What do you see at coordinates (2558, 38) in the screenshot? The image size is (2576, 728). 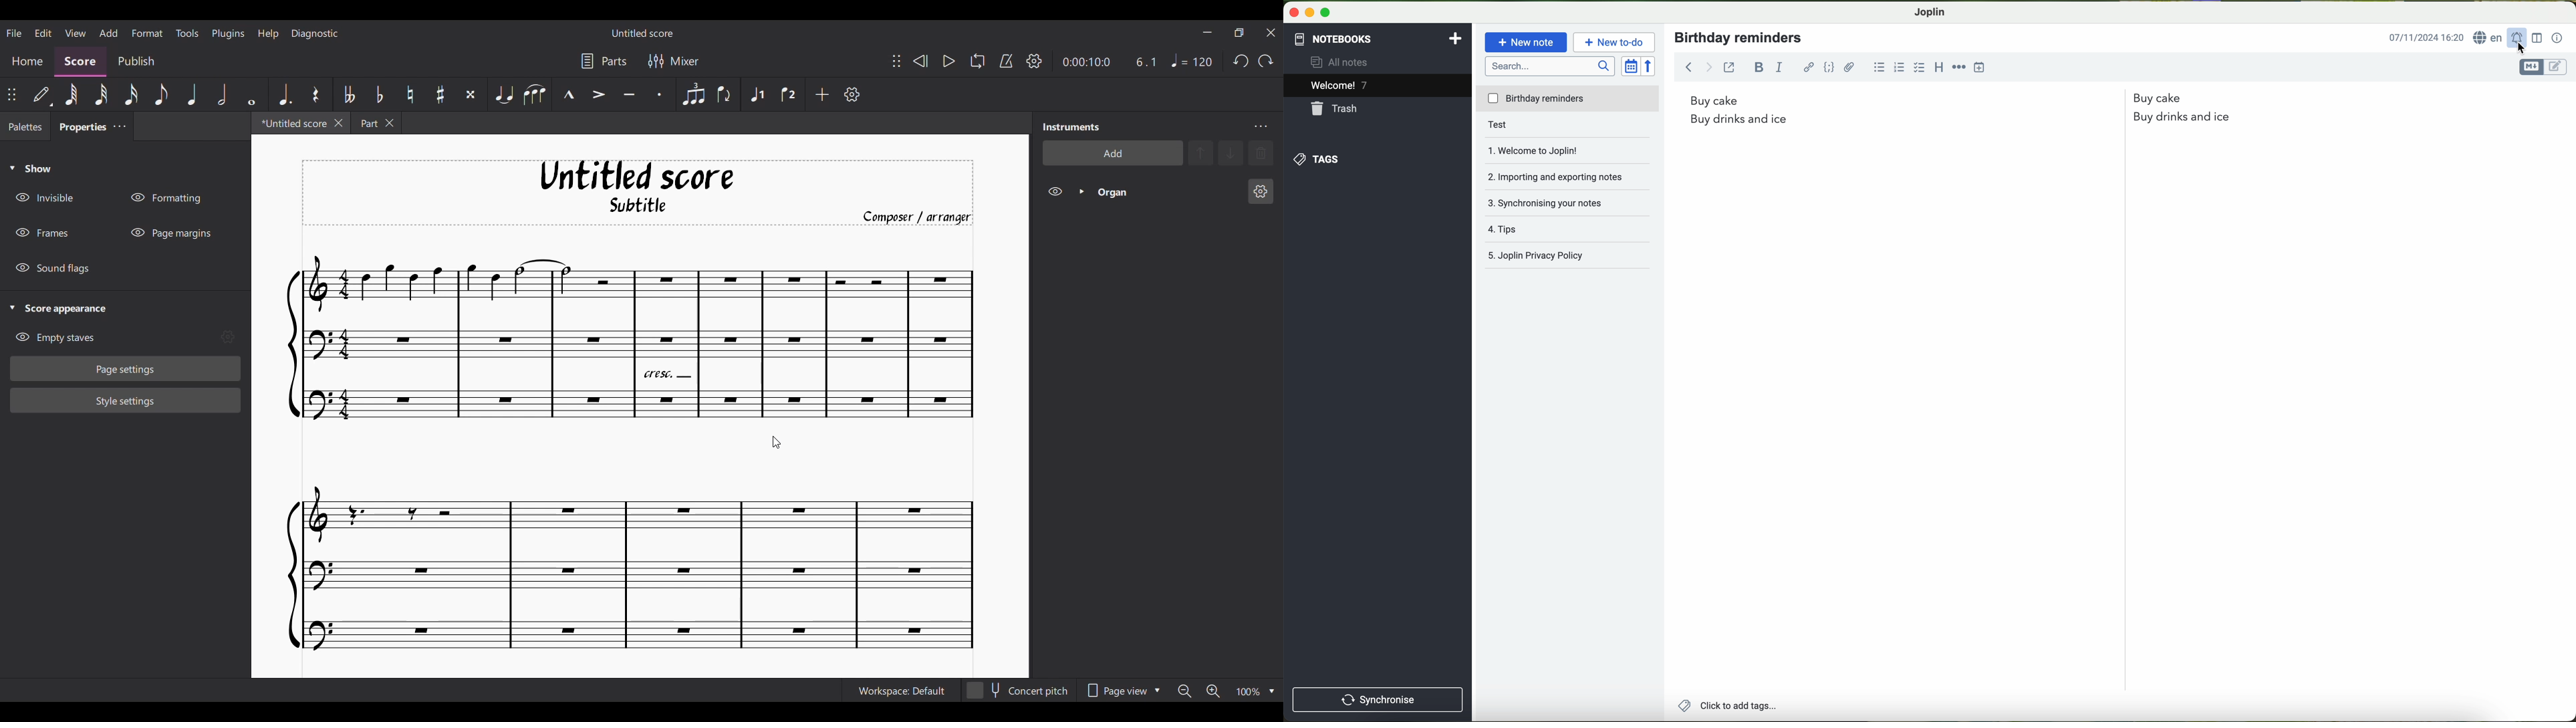 I see `note properties` at bounding box center [2558, 38].